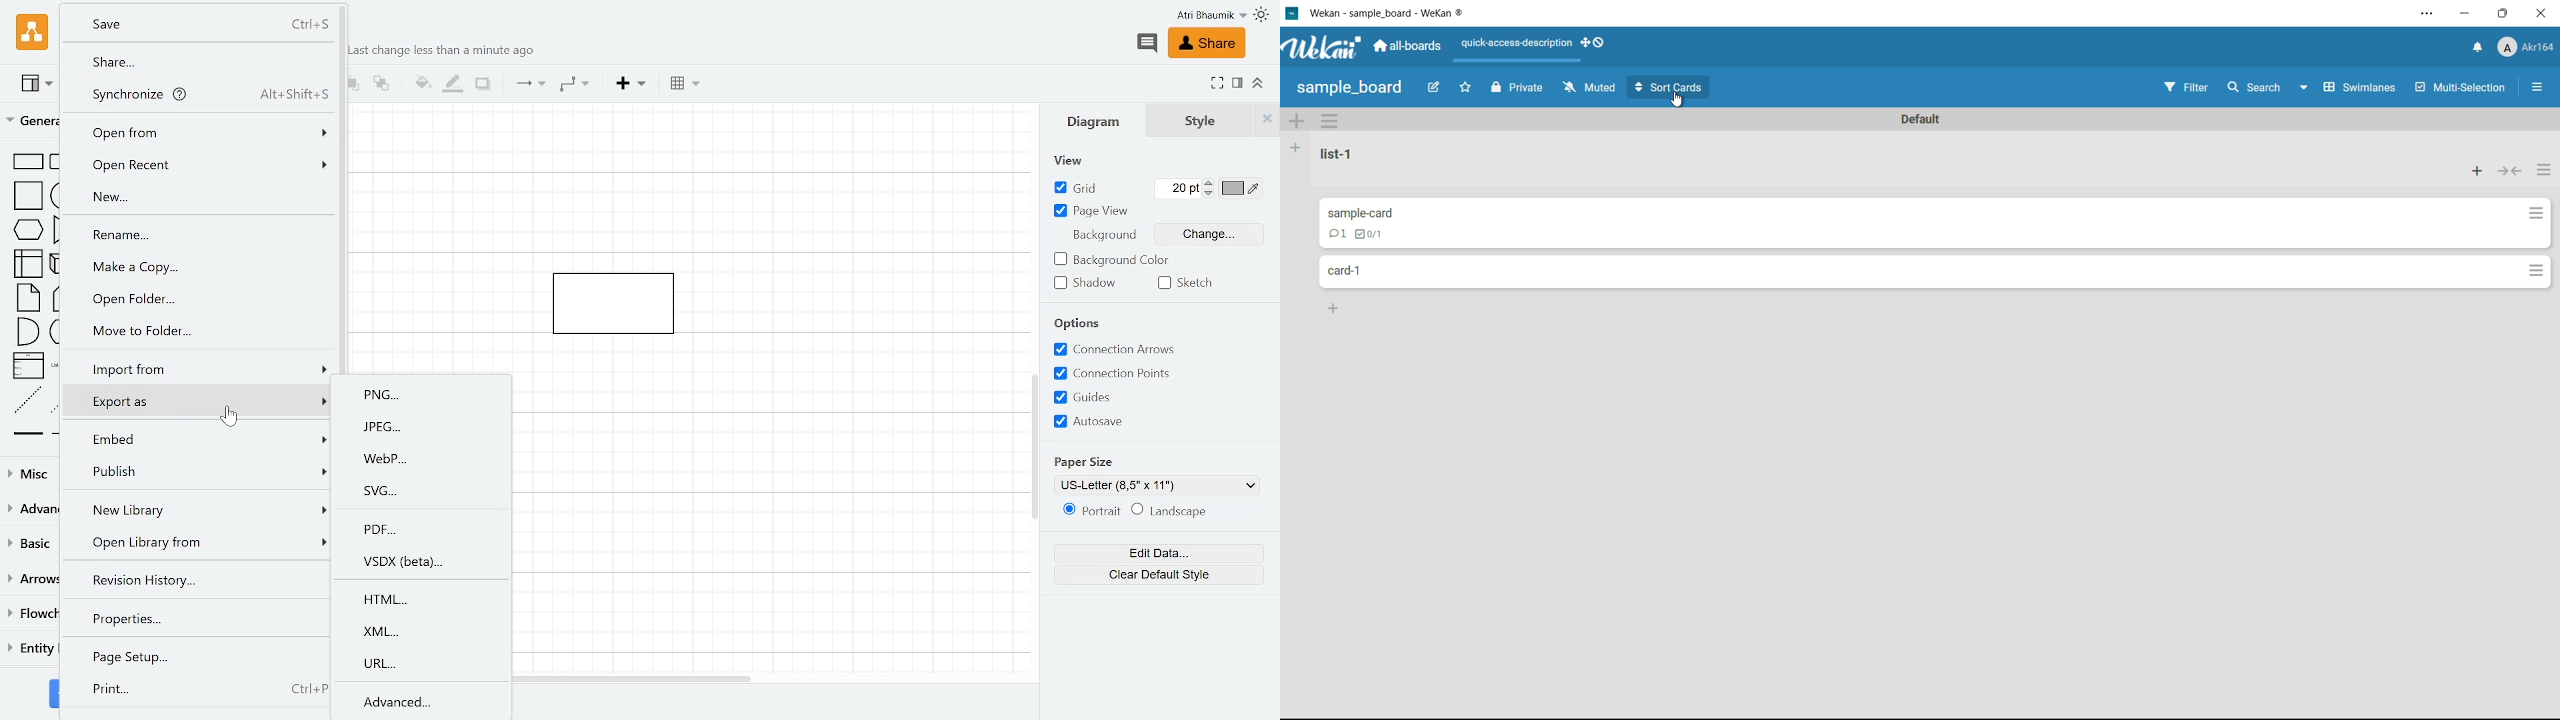 Image resolution: width=2576 pixels, height=728 pixels. What do you see at coordinates (202, 297) in the screenshot?
I see `Open folder` at bounding box center [202, 297].